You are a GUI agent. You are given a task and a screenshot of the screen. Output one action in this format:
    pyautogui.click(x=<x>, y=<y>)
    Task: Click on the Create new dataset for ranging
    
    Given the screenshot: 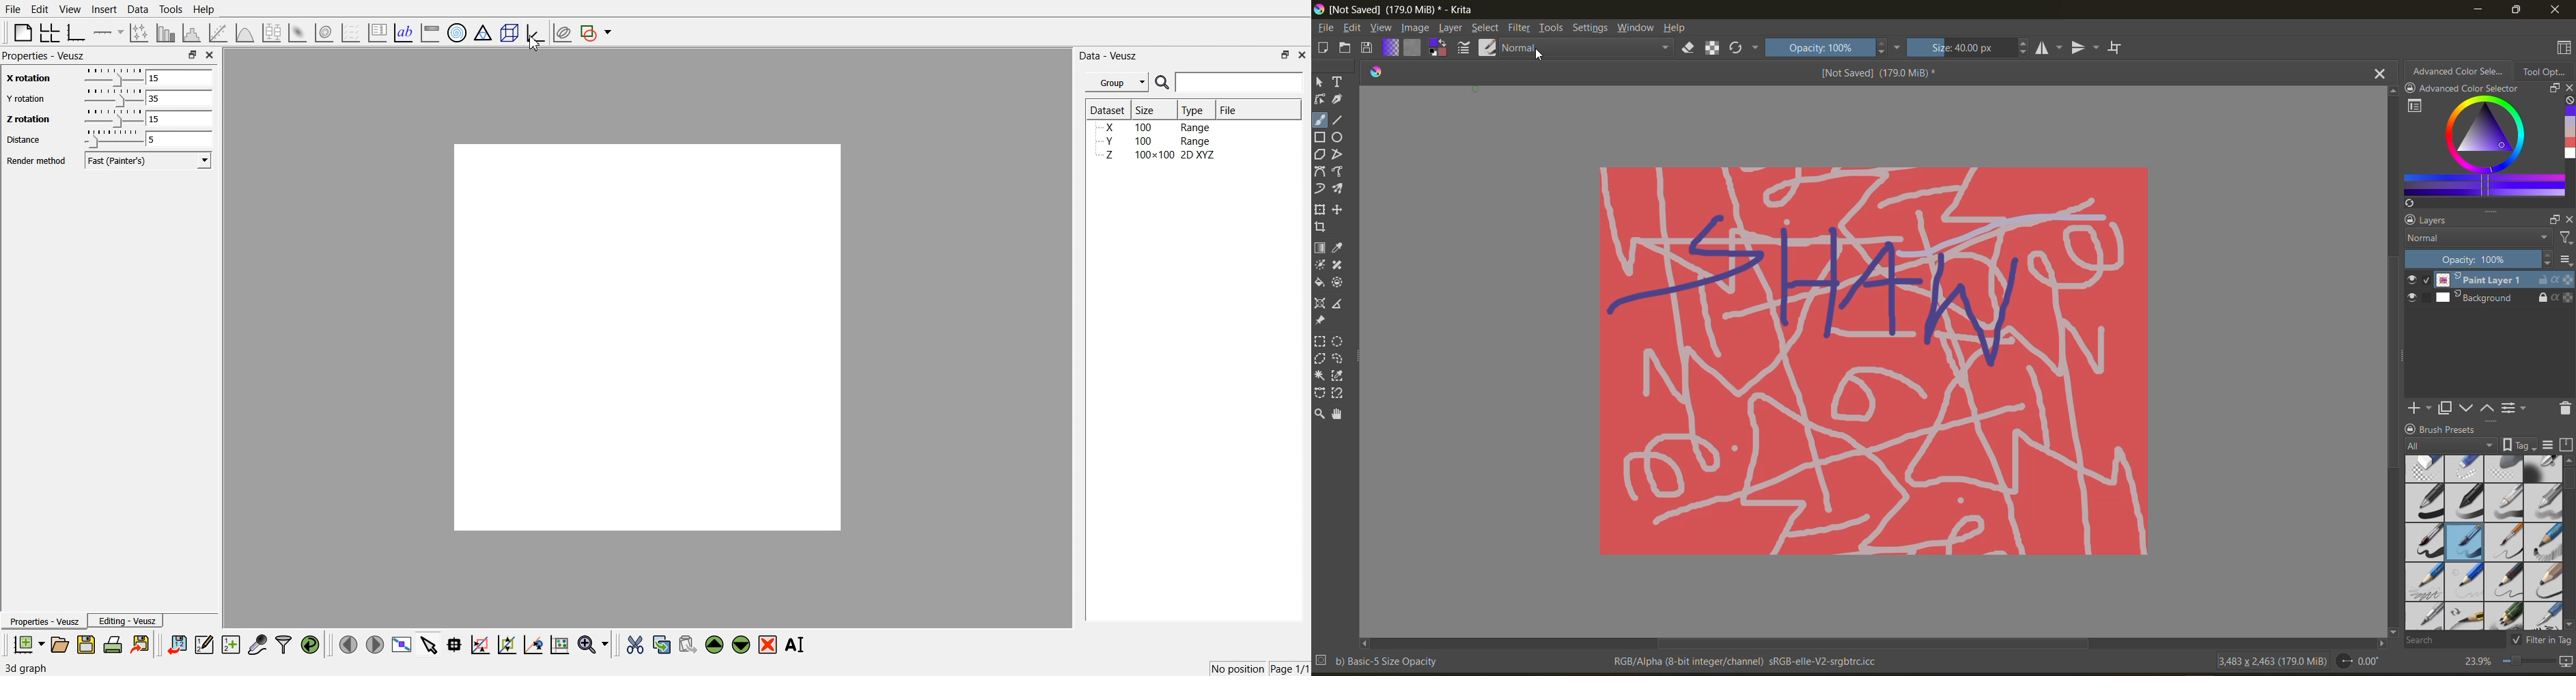 What is the action you would take?
    pyautogui.click(x=230, y=645)
    